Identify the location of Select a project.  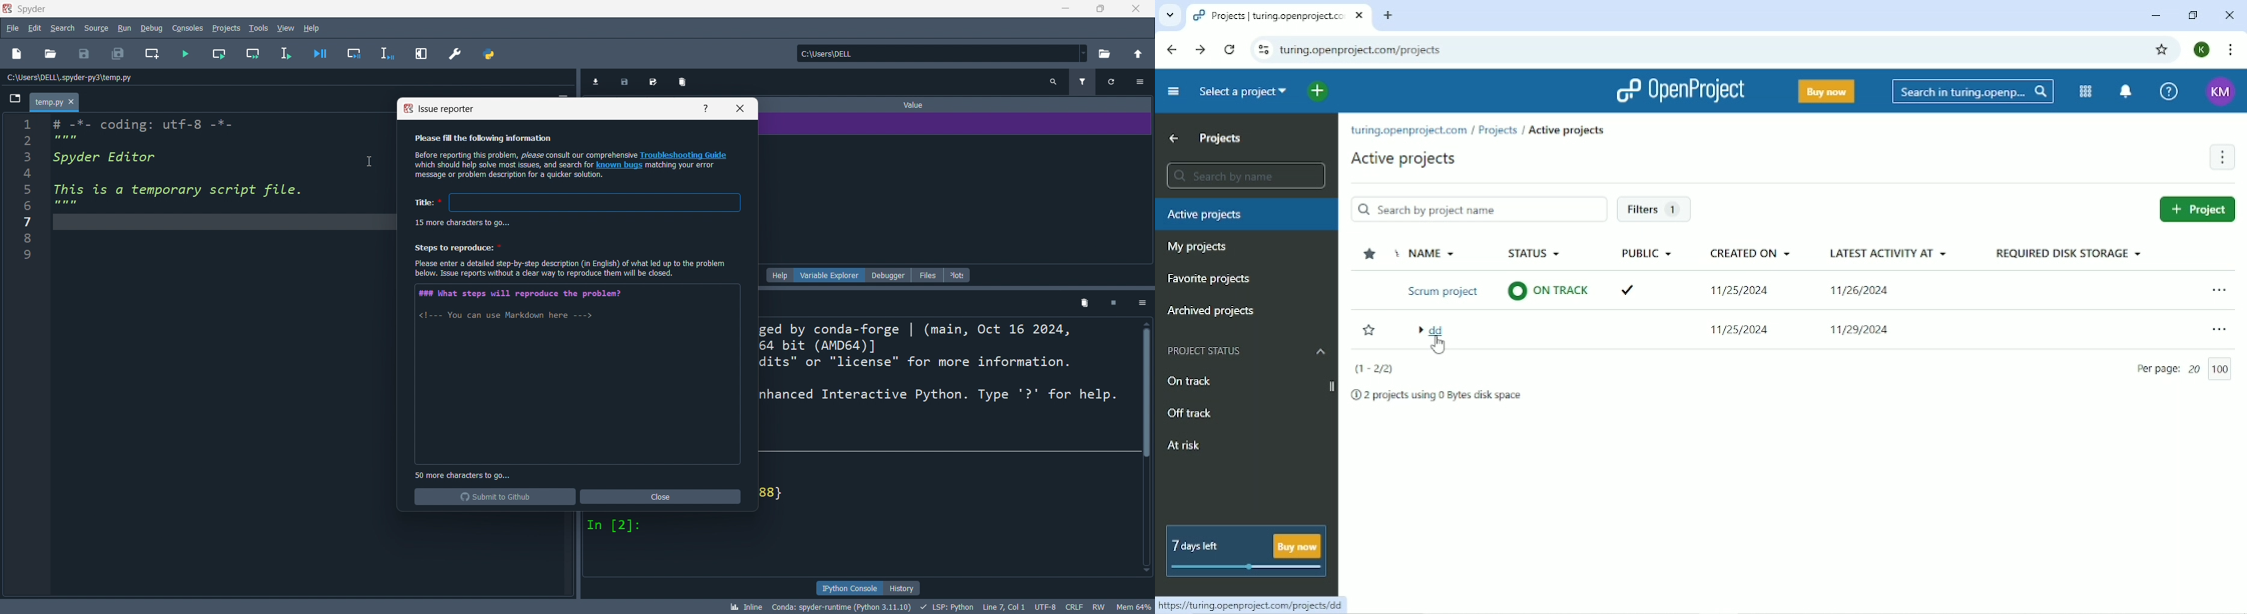
(1243, 91).